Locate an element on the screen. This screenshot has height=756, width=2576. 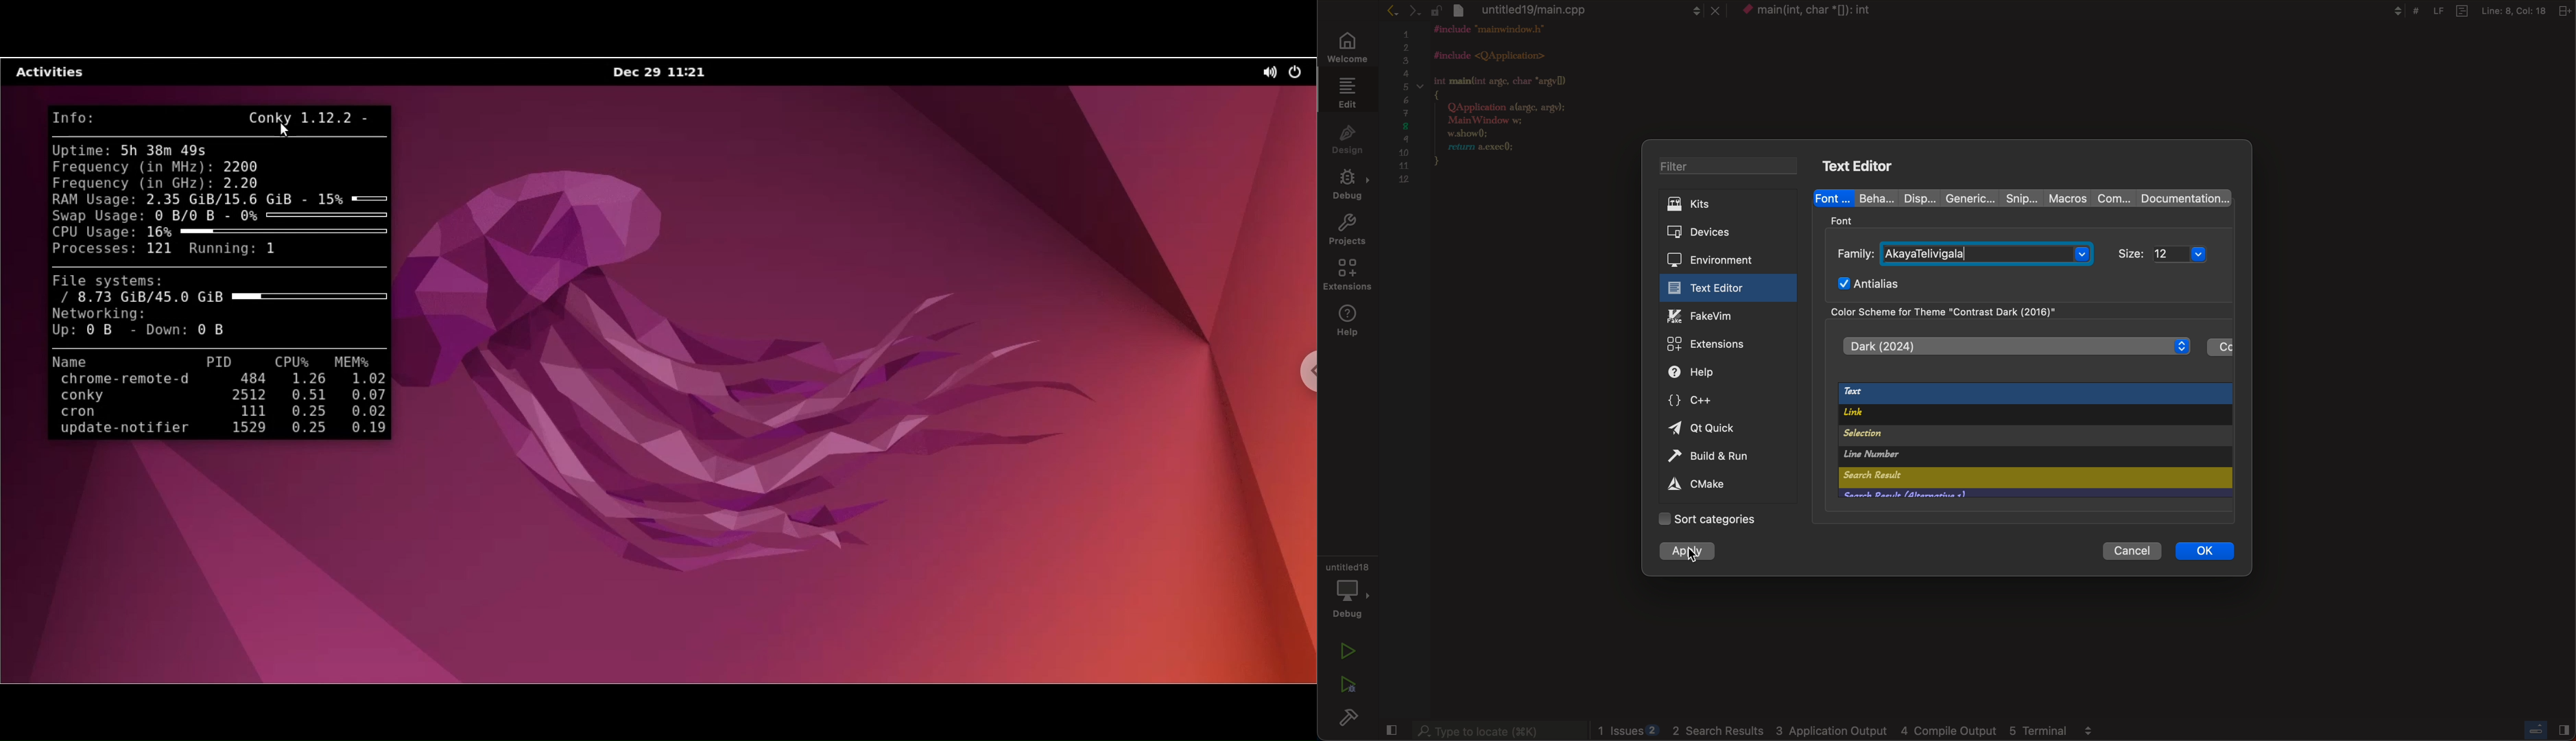
run debug is located at coordinates (1348, 682).